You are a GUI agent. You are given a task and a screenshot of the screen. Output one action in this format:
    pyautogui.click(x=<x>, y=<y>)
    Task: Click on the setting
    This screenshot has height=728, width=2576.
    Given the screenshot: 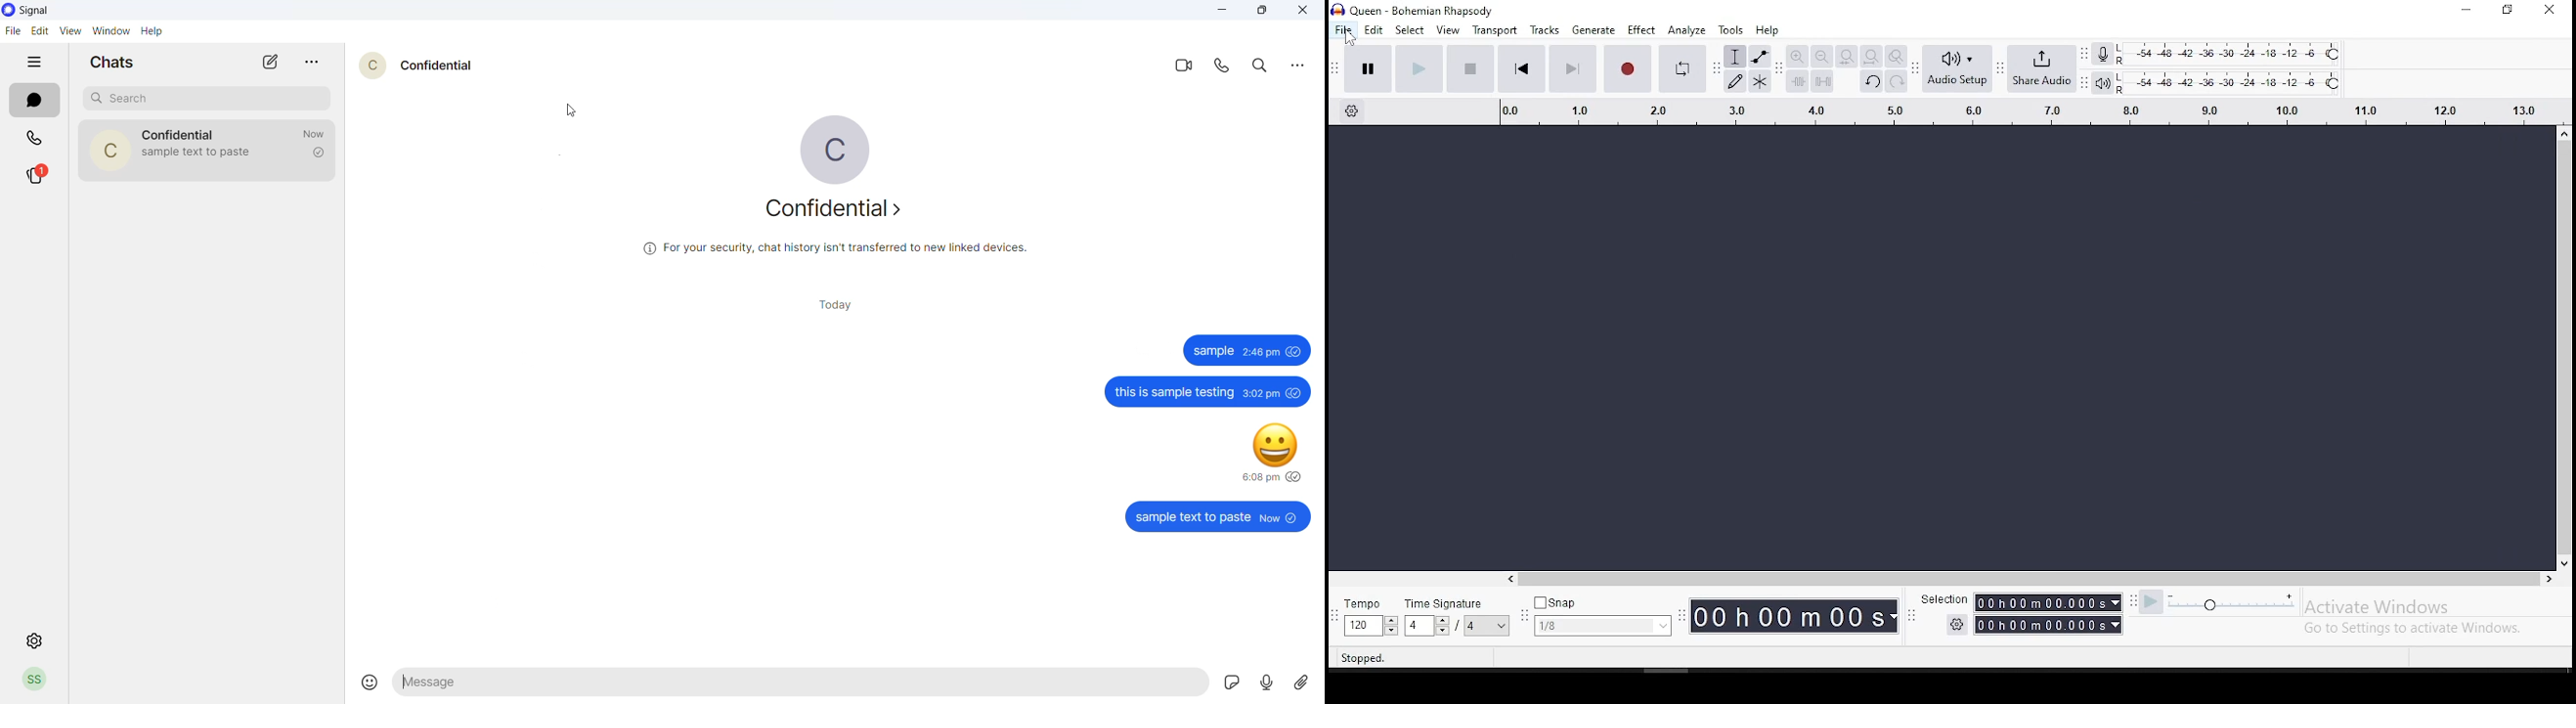 What is the action you would take?
    pyautogui.click(x=30, y=641)
    